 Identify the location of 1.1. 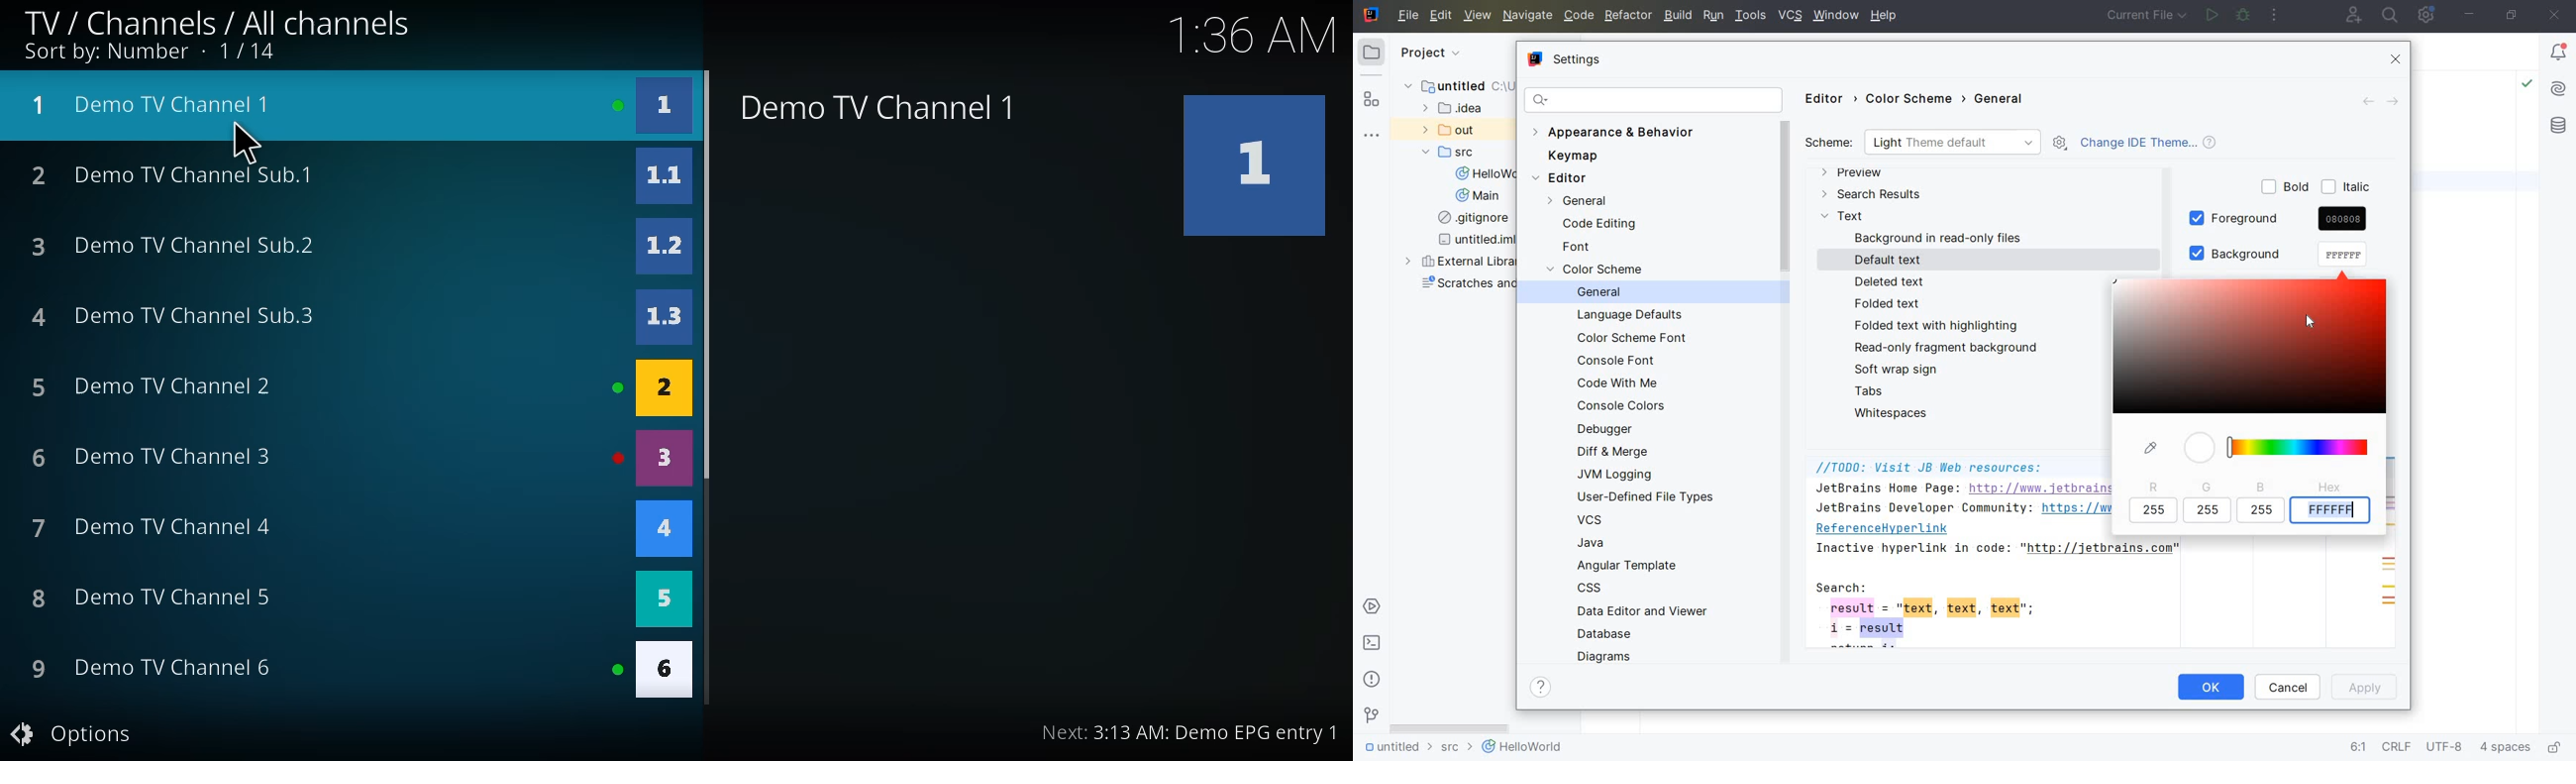
(666, 174).